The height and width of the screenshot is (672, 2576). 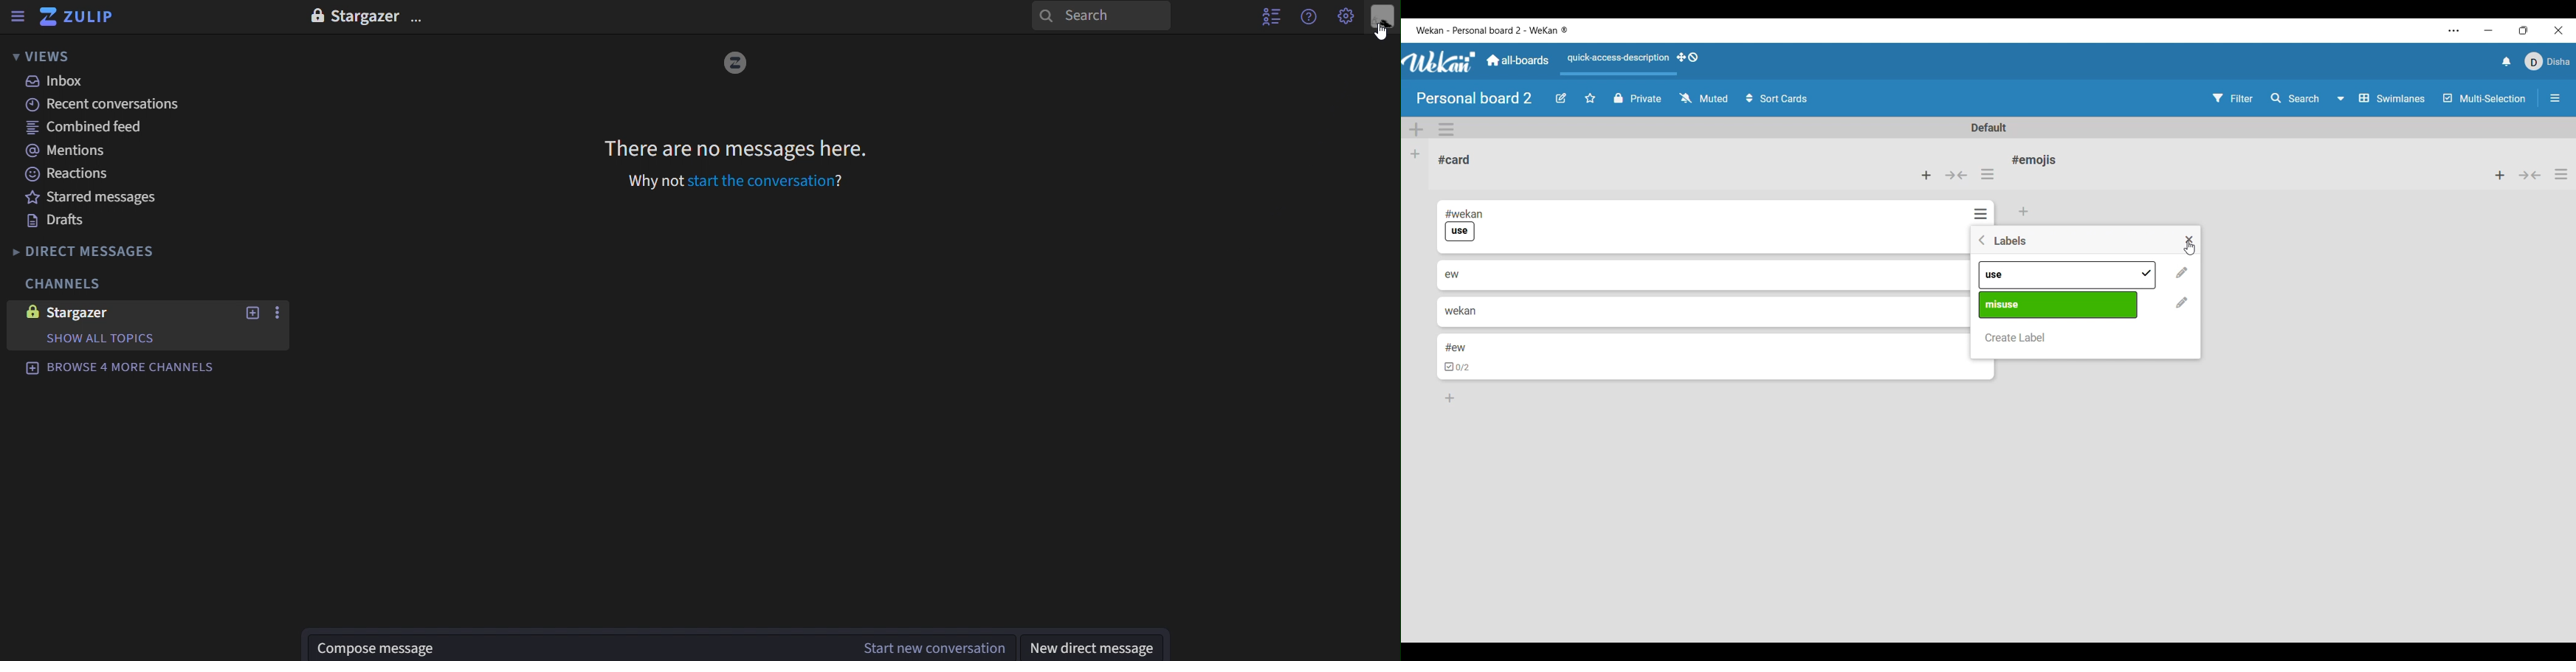 I want to click on Privacy status of current board, so click(x=1638, y=98).